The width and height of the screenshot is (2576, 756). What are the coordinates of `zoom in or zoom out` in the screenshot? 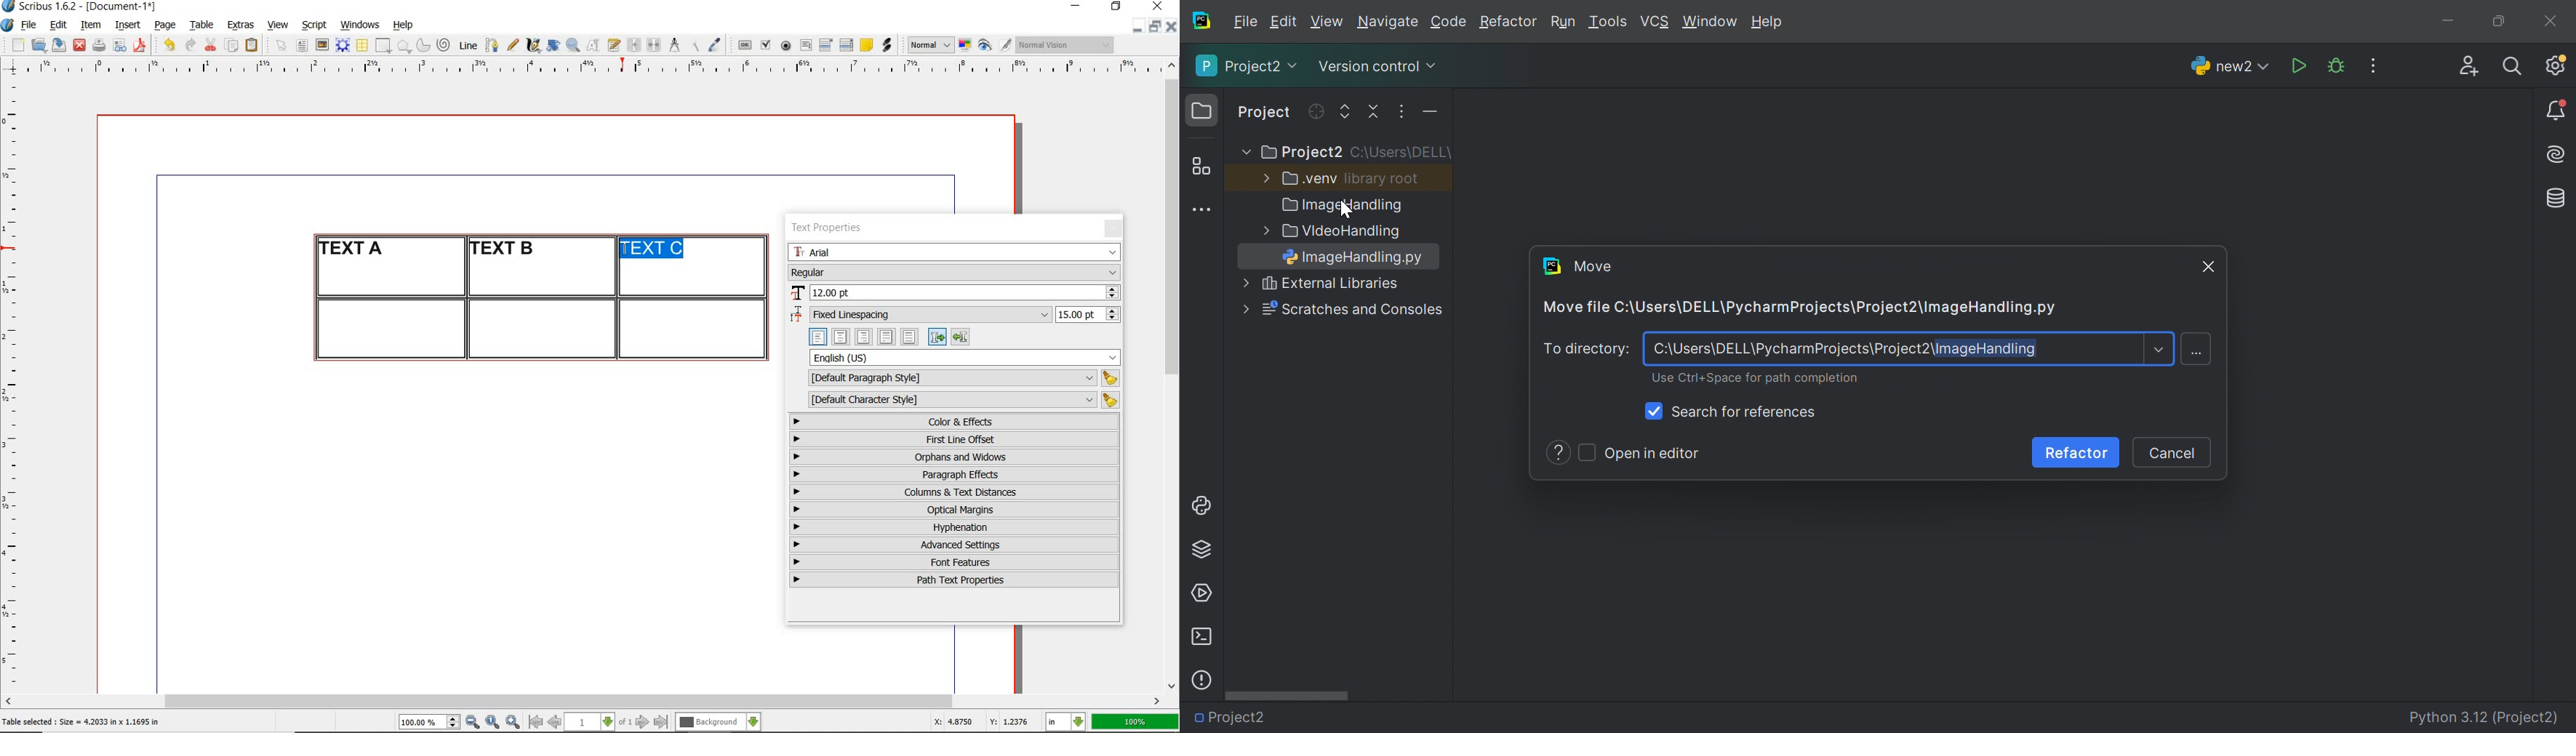 It's located at (573, 45).